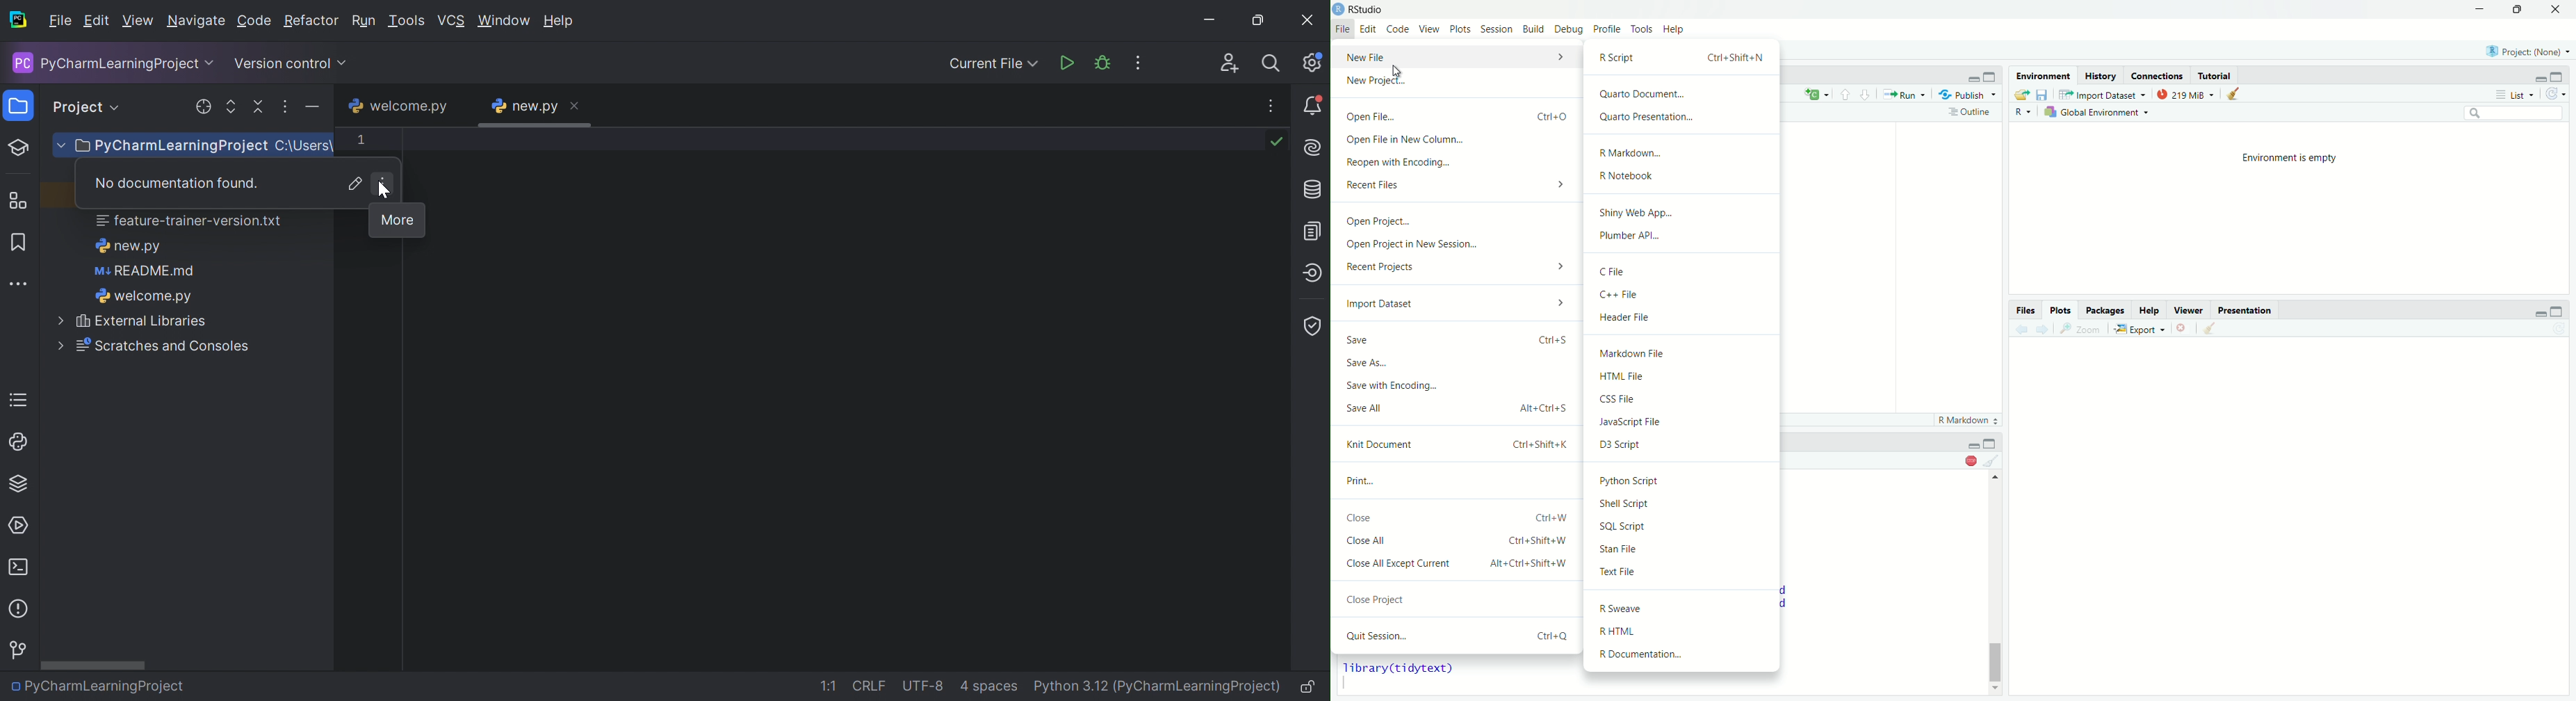 This screenshot has width=2576, height=728. What do you see at coordinates (16, 241) in the screenshot?
I see `Bookmarks` at bounding box center [16, 241].